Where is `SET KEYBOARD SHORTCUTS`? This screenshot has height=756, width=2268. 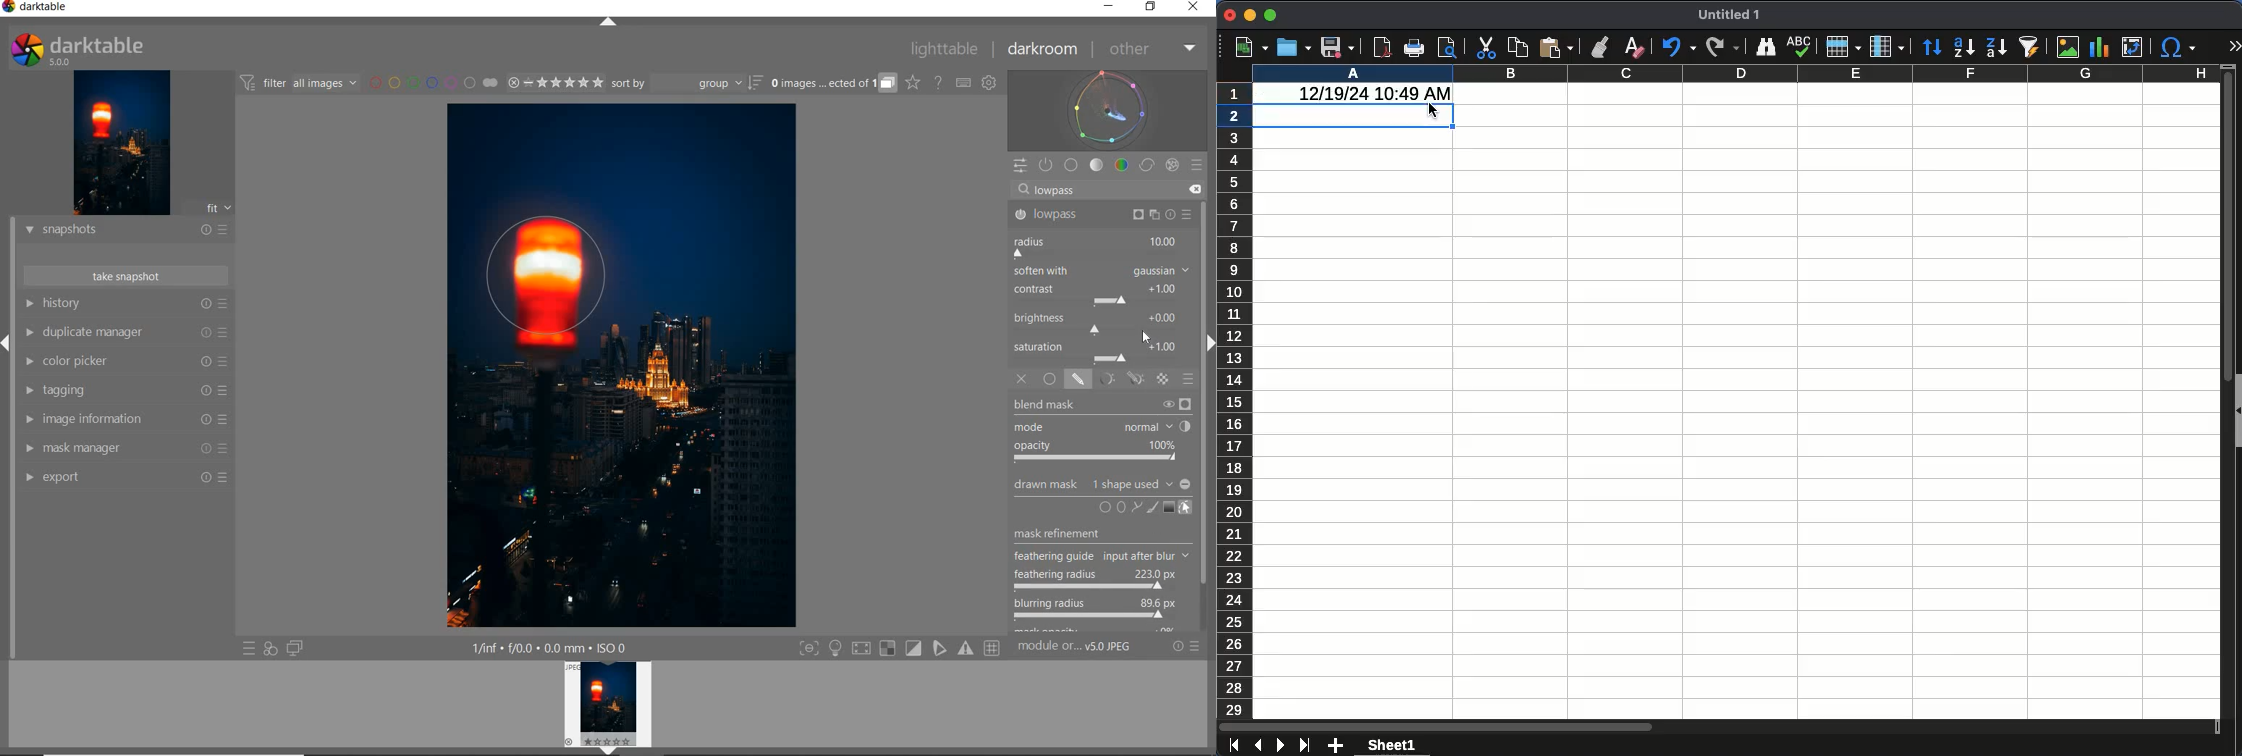
SET KEYBOARD SHORTCUTS is located at coordinates (964, 83).